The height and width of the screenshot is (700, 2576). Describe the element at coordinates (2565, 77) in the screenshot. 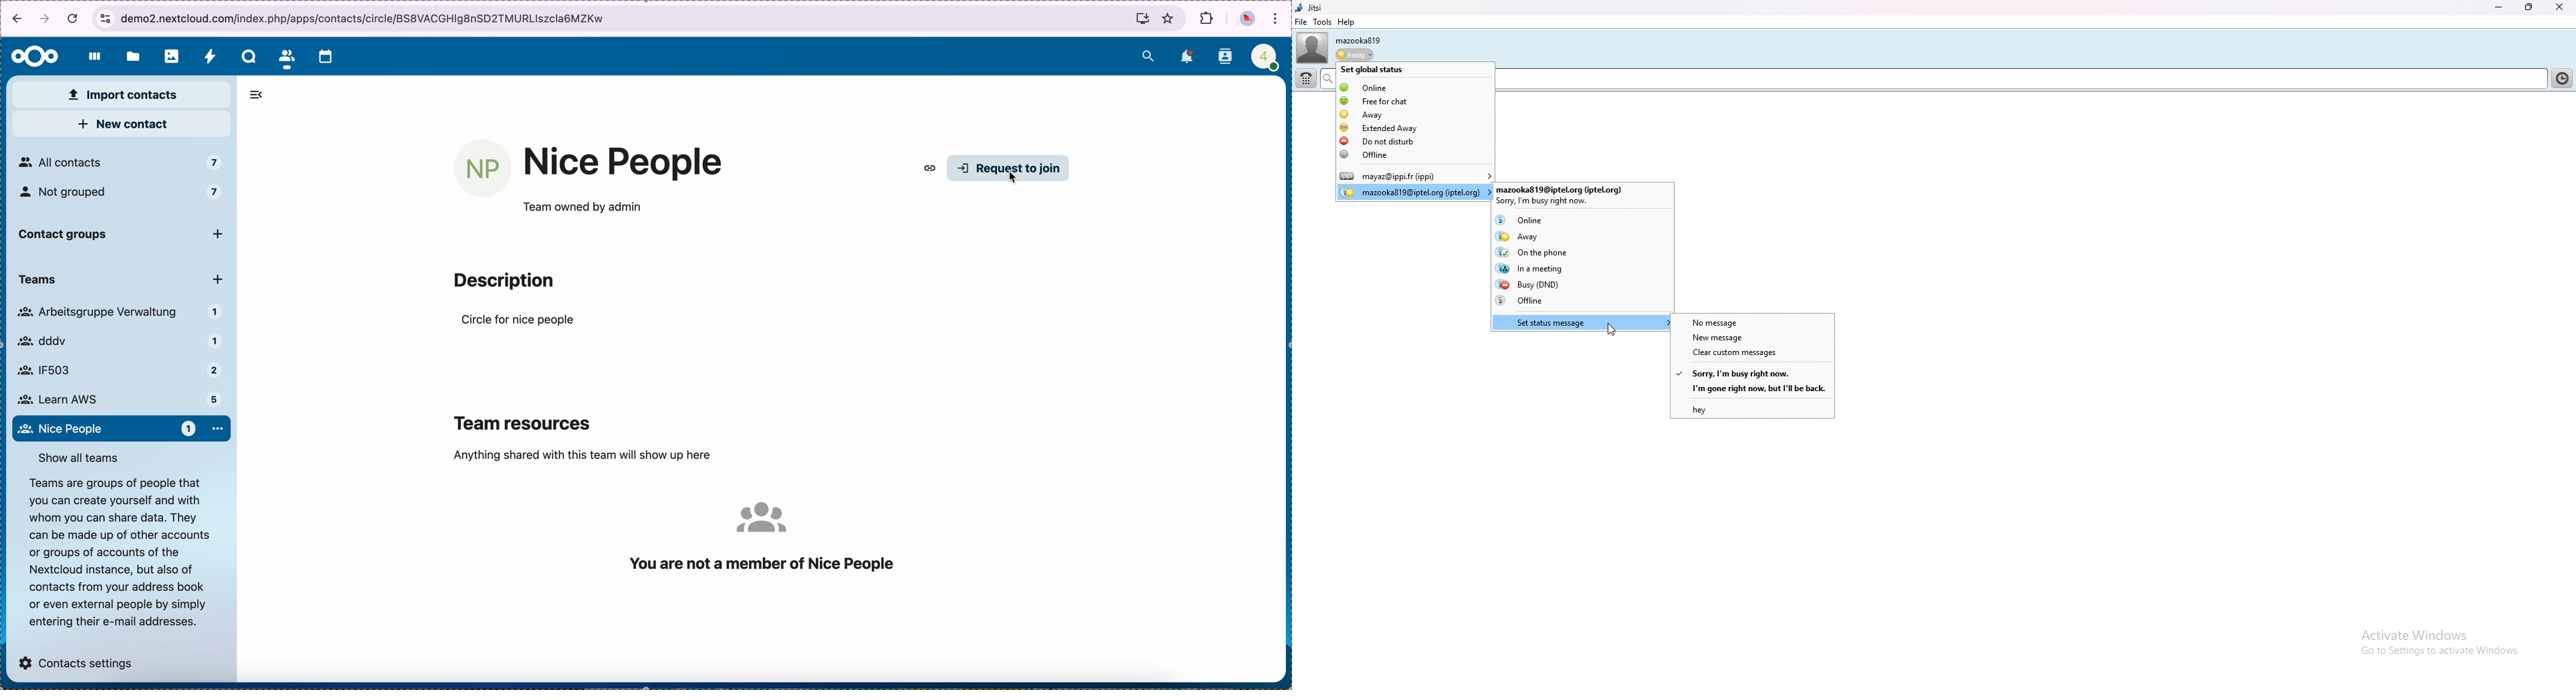

I see `contact list` at that location.